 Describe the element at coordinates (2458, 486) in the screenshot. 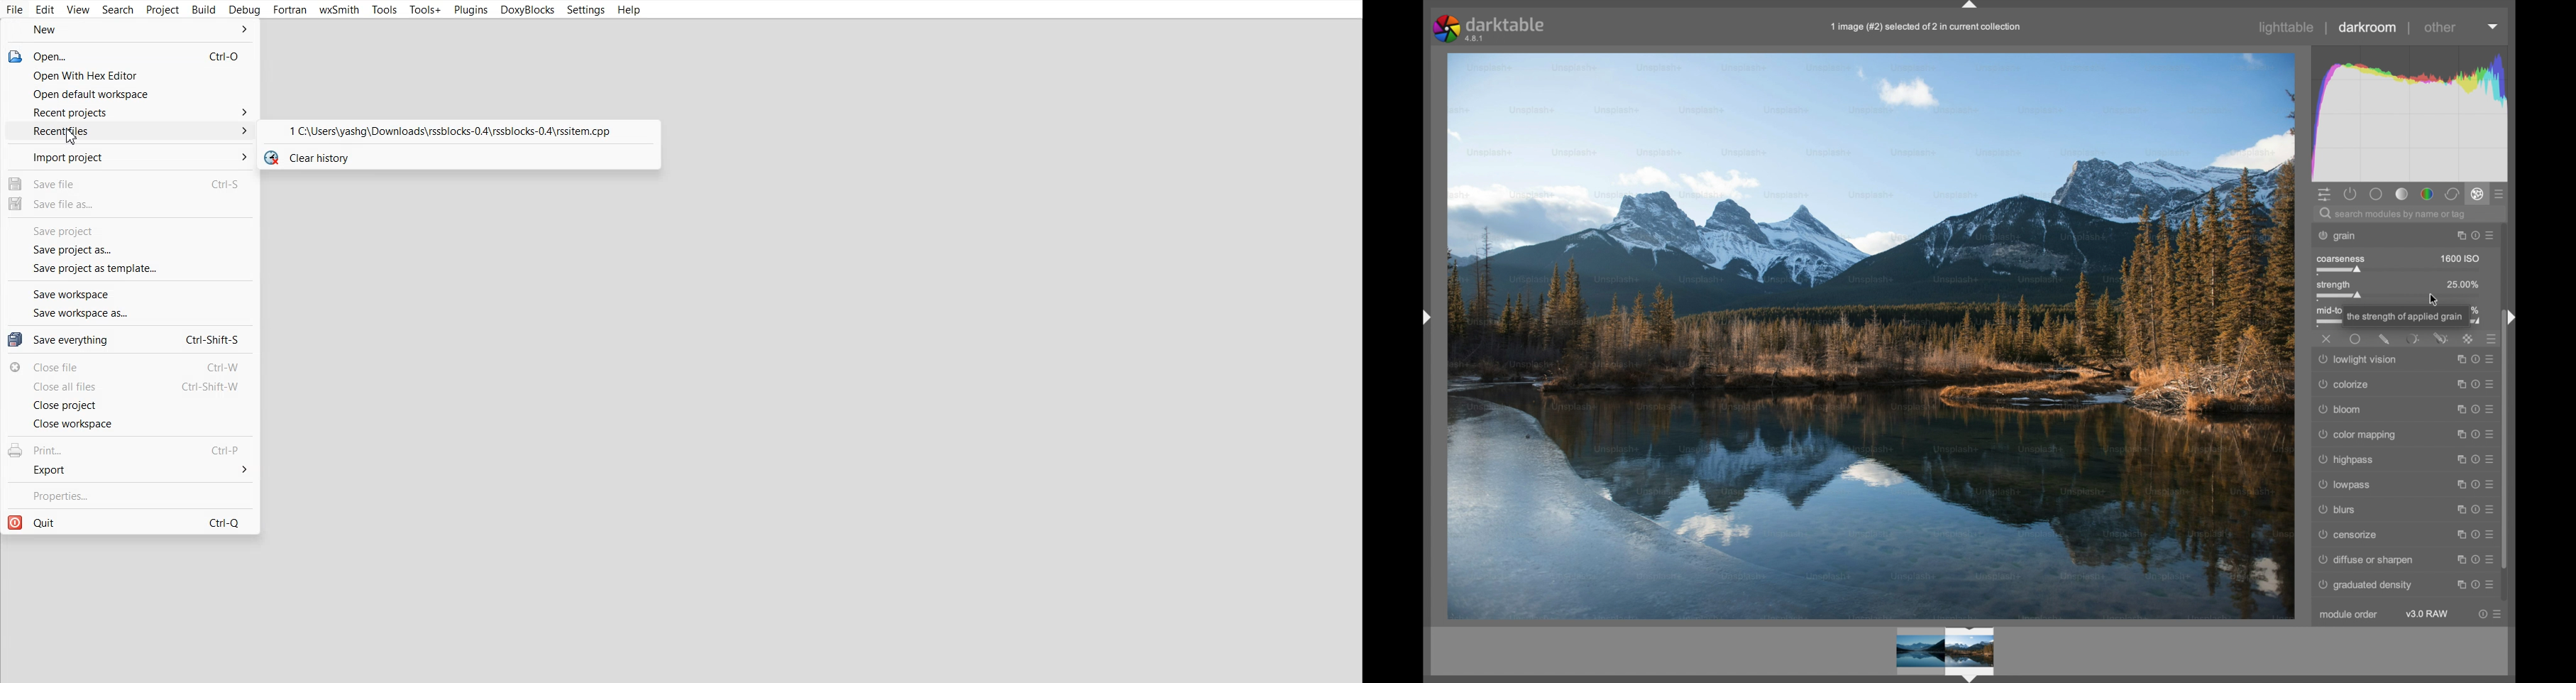

I see `instance` at that location.